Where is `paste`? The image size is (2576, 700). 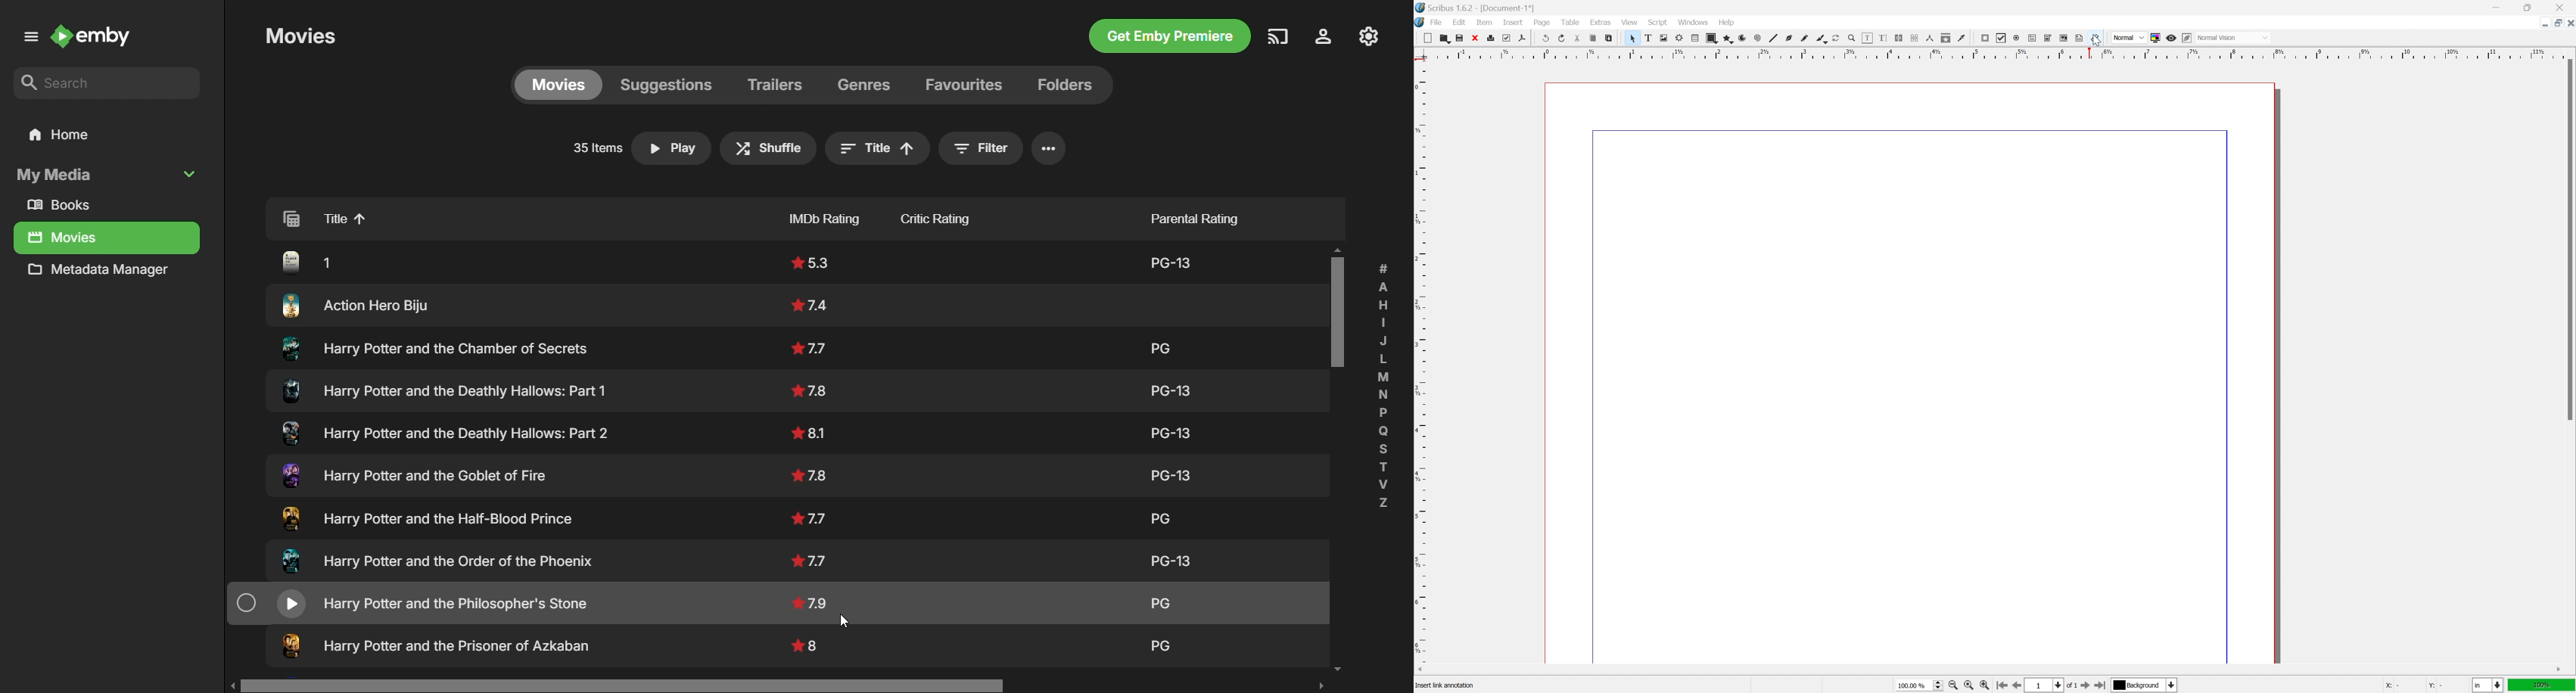
paste is located at coordinates (1608, 38).